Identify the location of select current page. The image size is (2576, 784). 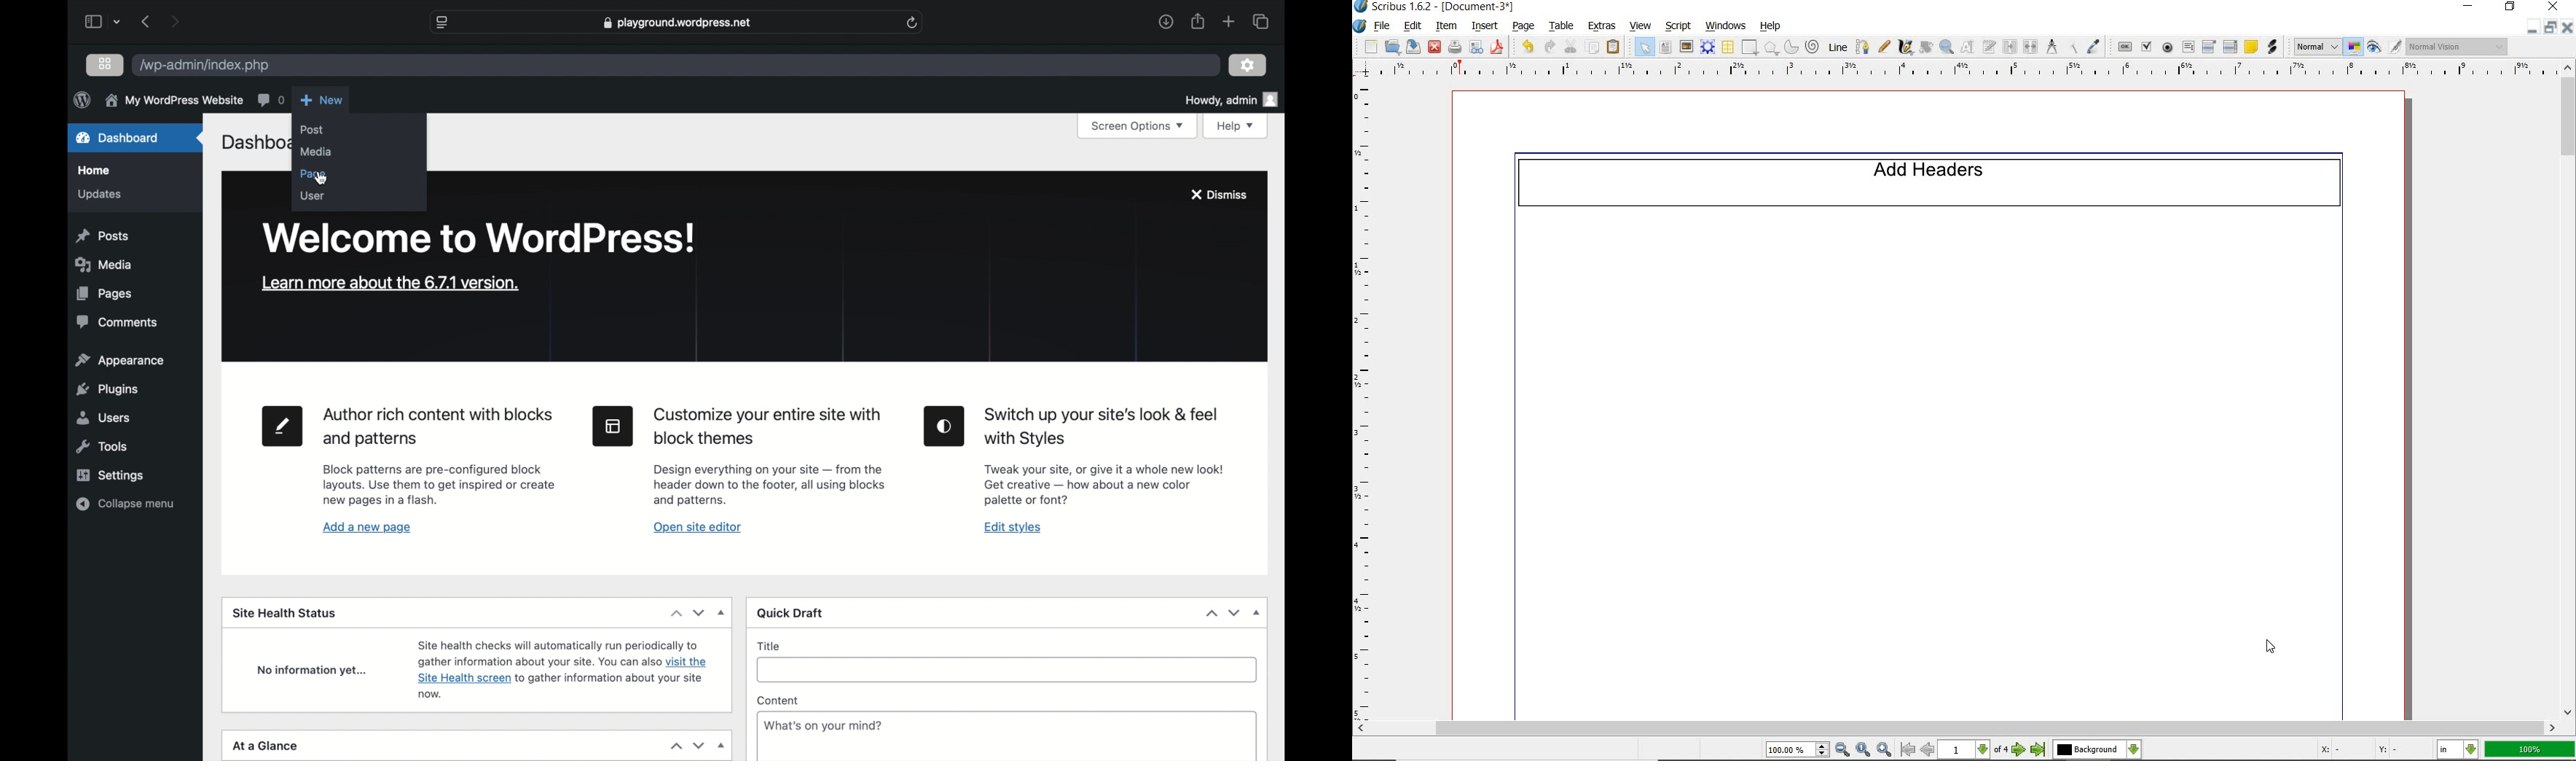
(1975, 750).